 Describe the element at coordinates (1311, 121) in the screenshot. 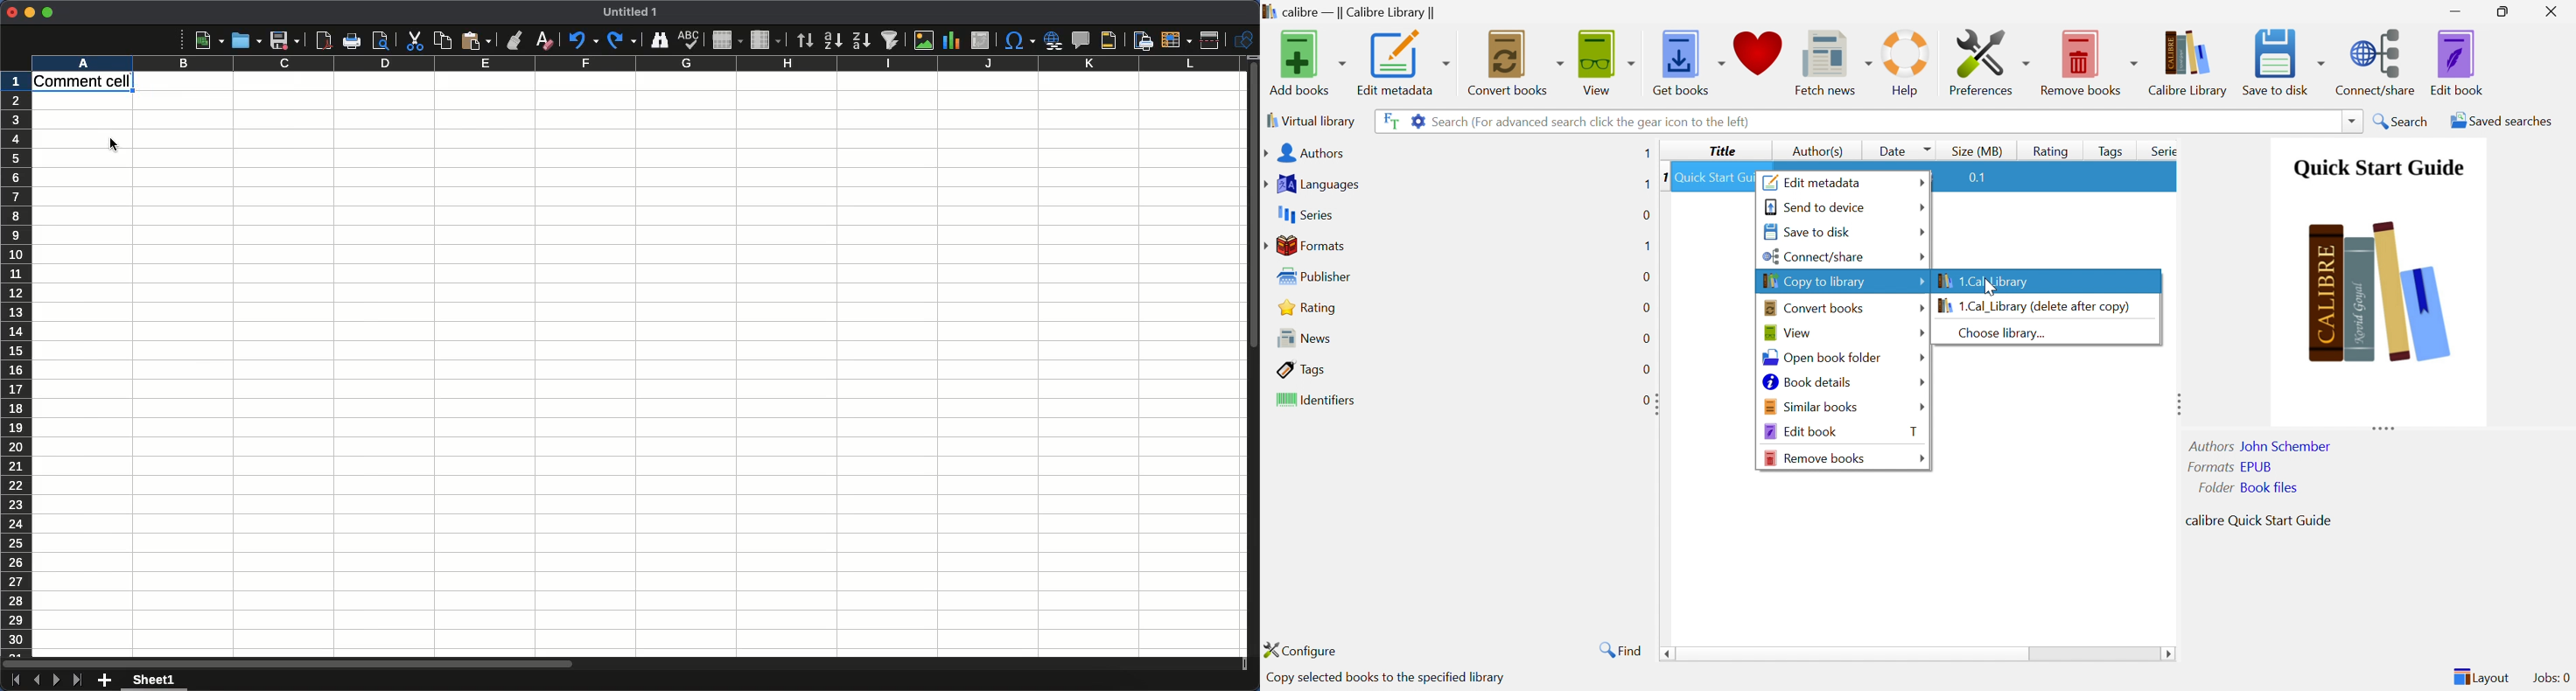

I see `Virtual library` at that location.